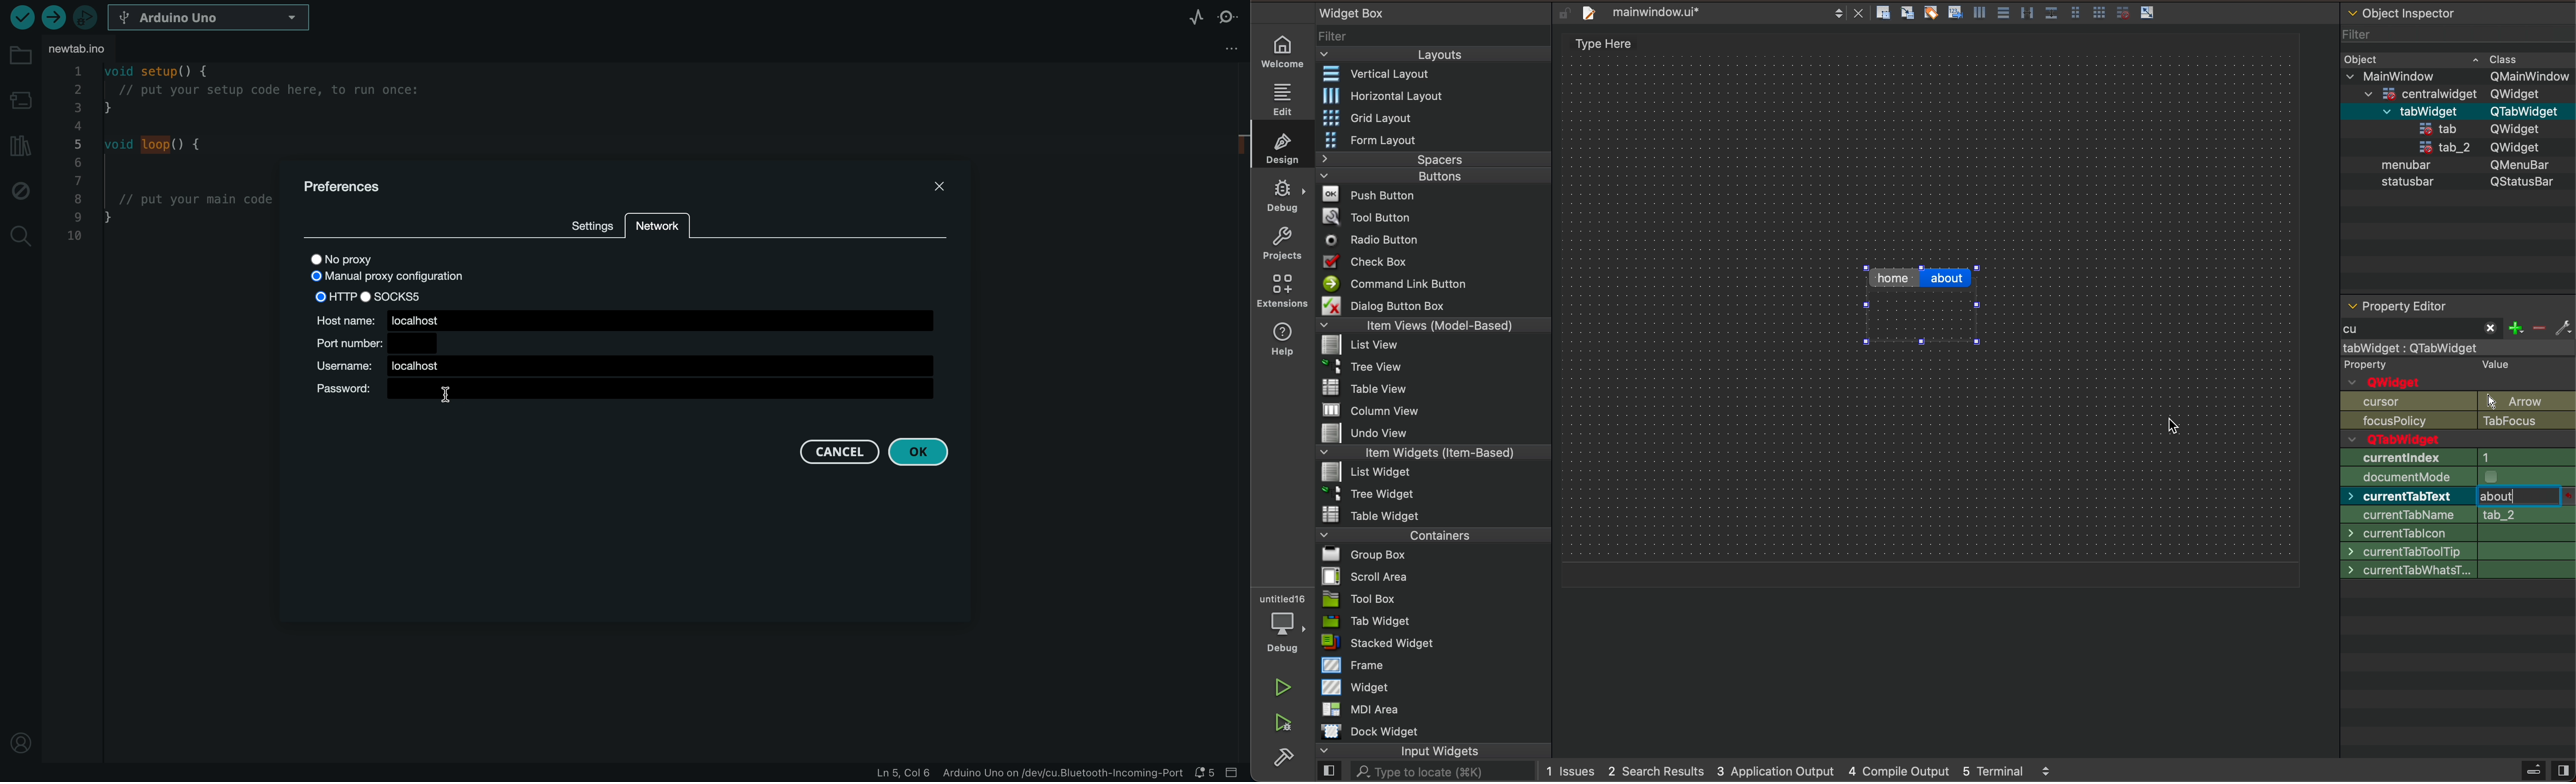  I want to click on NETWORK, so click(657, 225).